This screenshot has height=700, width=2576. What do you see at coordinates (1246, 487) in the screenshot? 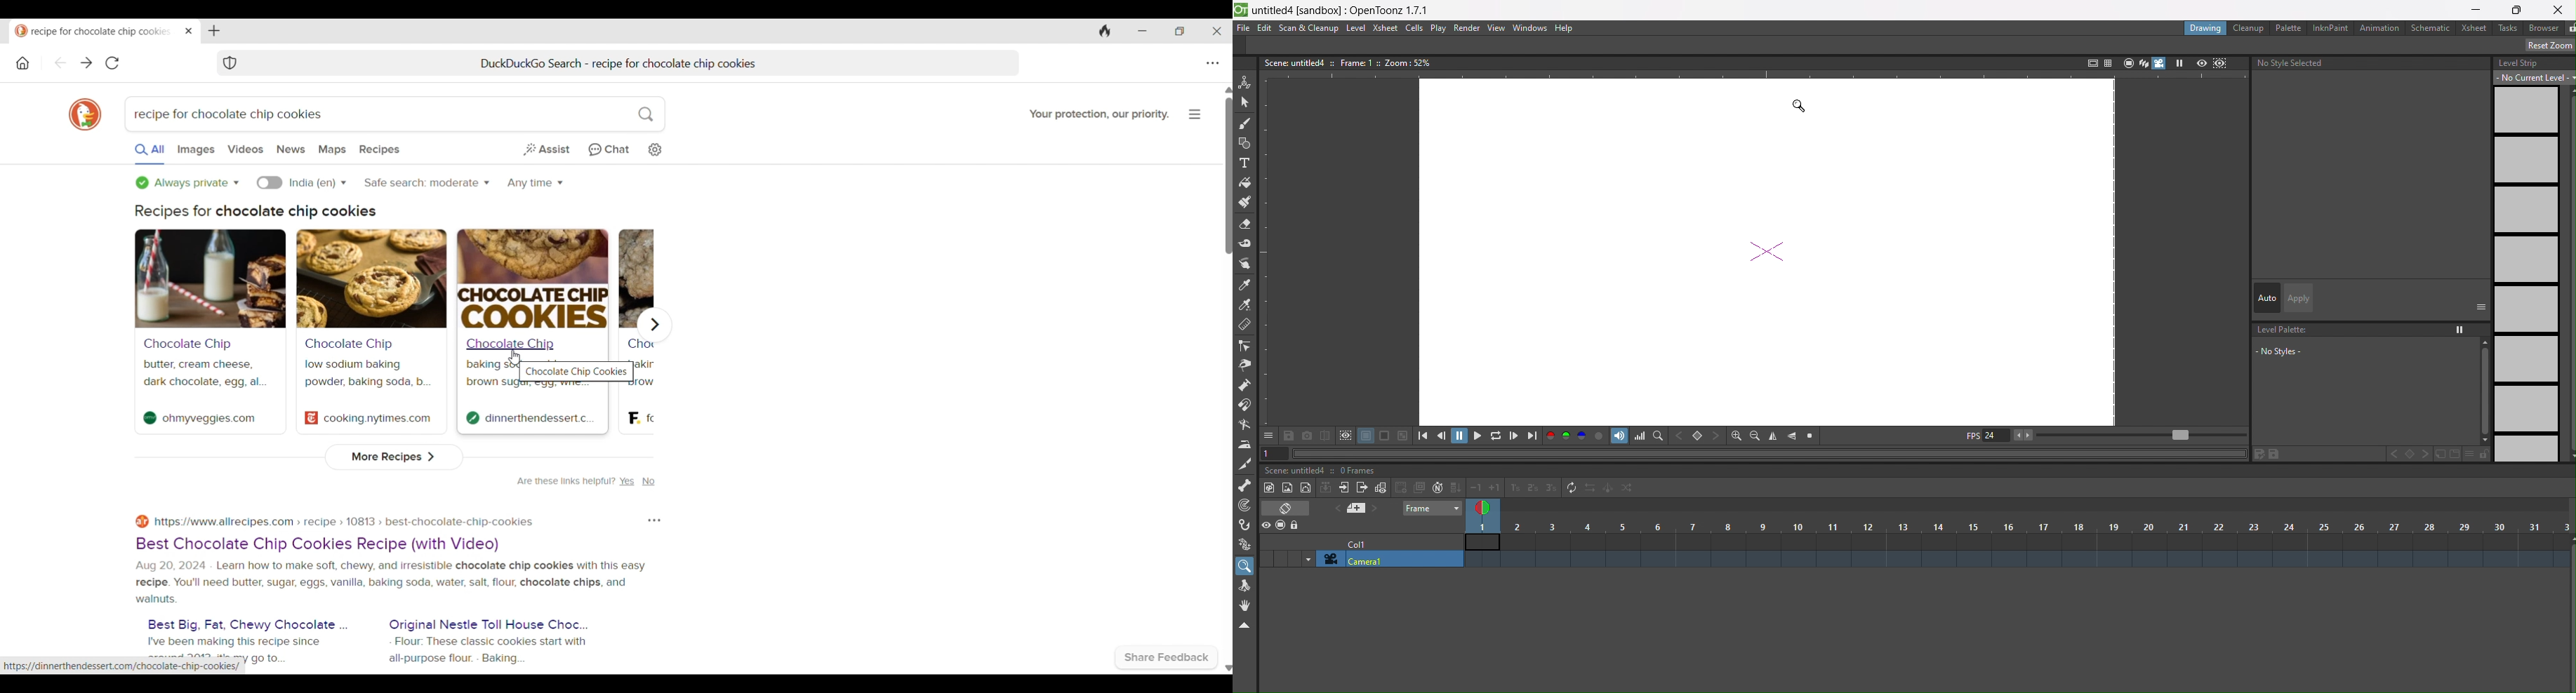
I see `skeleton tool` at bounding box center [1246, 487].